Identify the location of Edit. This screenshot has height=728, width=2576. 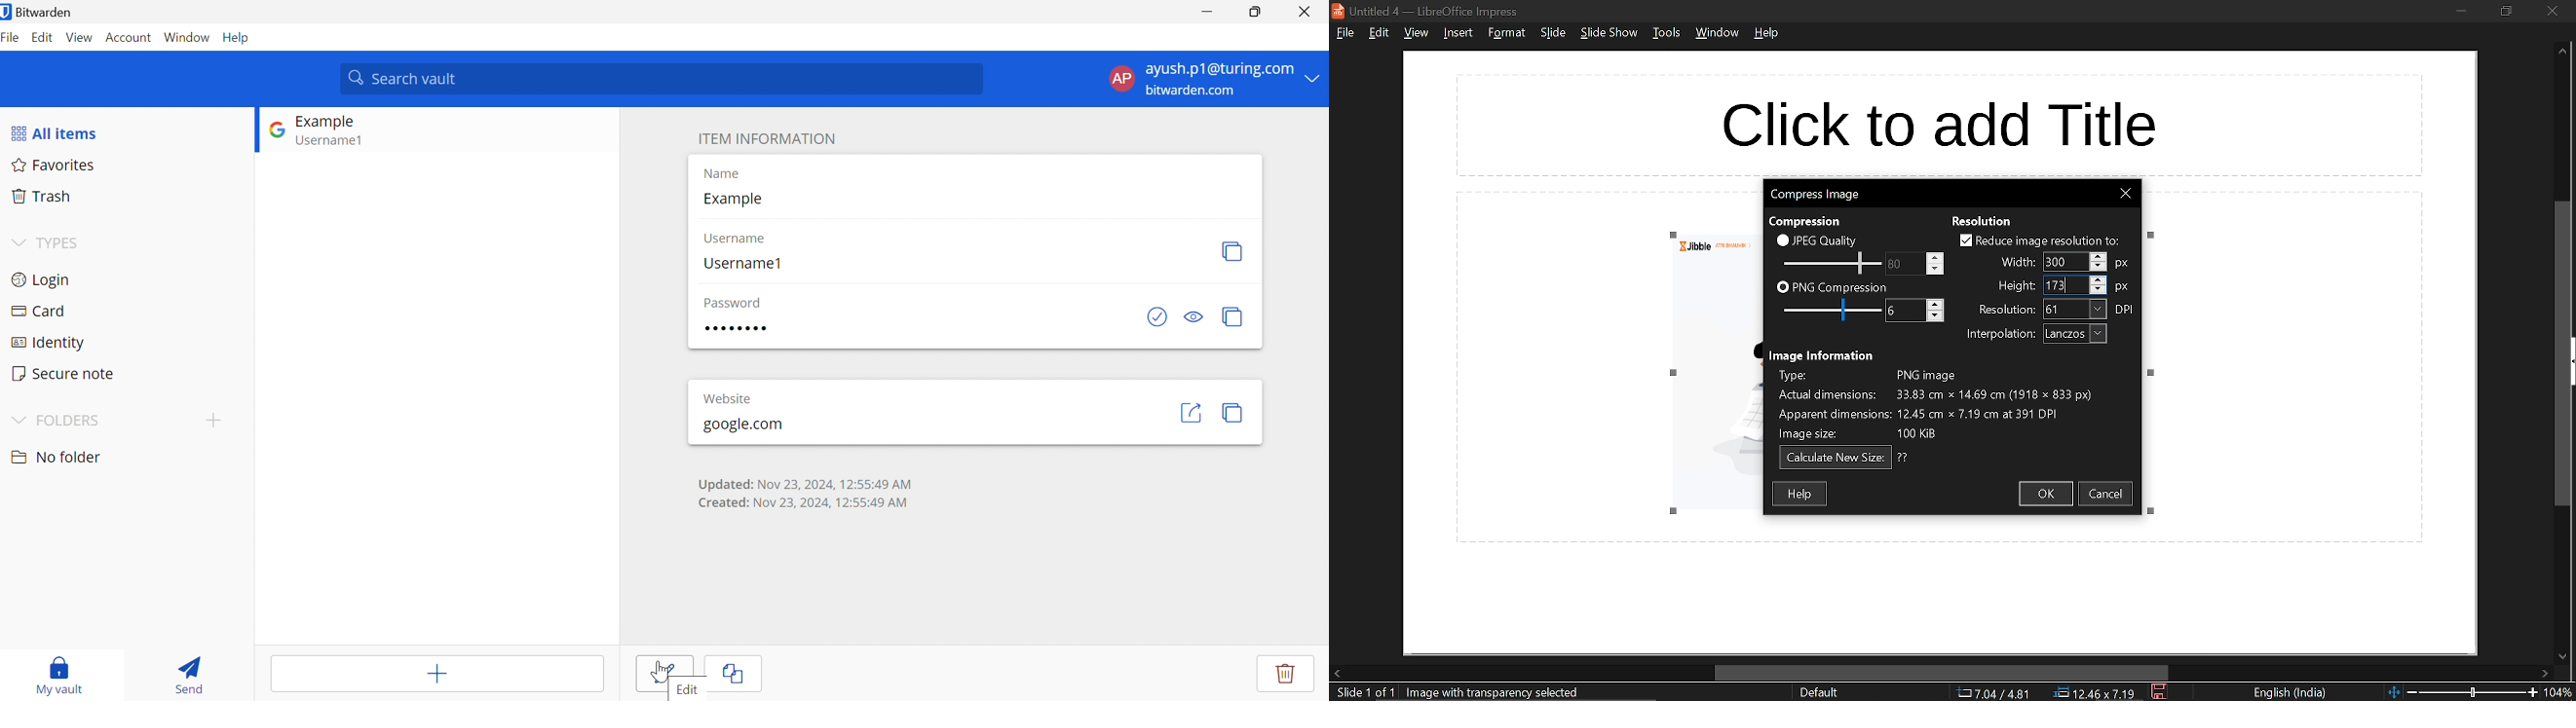
(42, 39).